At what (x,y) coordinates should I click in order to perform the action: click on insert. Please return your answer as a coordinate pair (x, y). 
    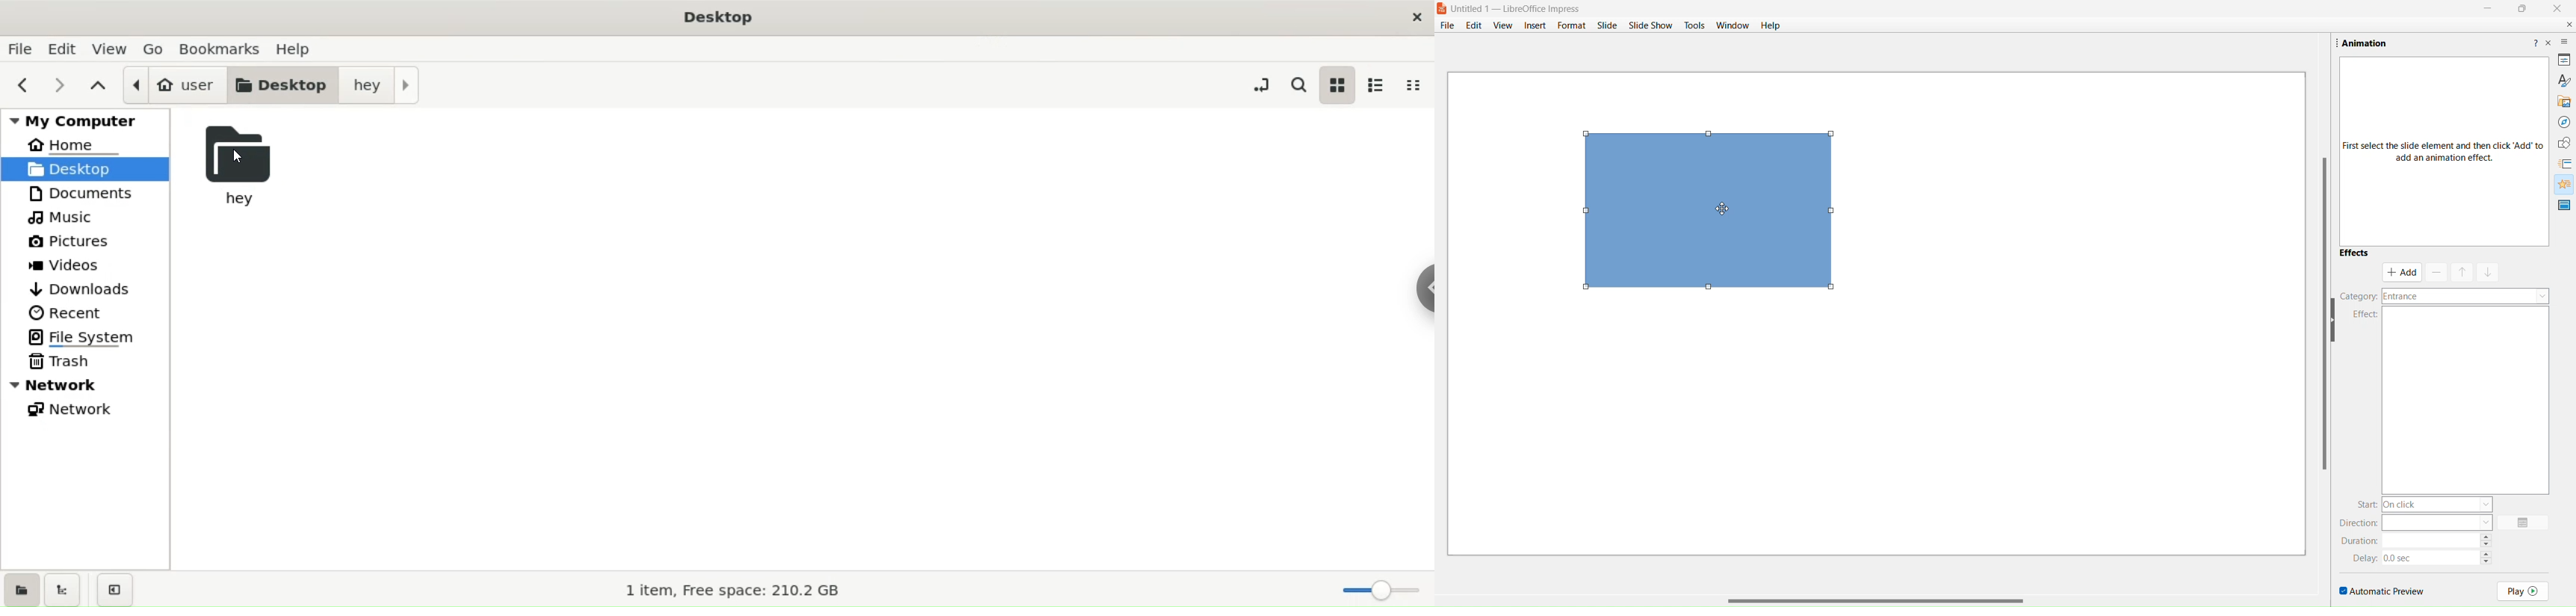
    Looking at the image, I should click on (1535, 24).